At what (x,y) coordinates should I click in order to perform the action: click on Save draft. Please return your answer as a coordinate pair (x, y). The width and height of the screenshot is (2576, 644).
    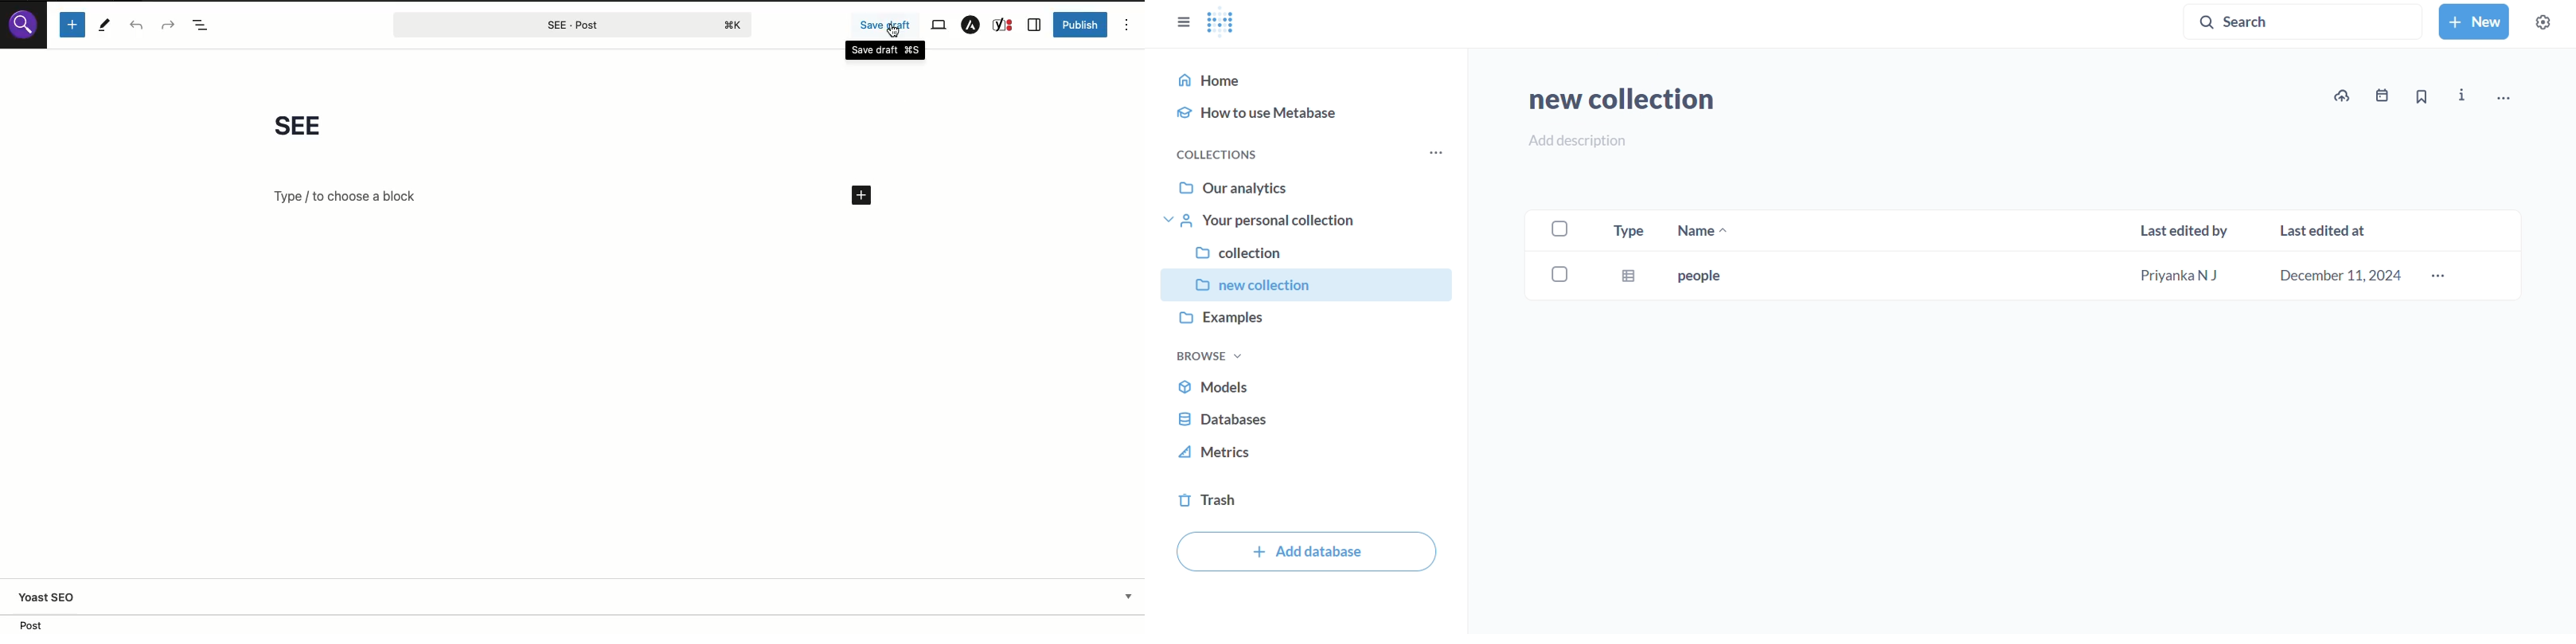
    Looking at the image, I should click on (889, 50).